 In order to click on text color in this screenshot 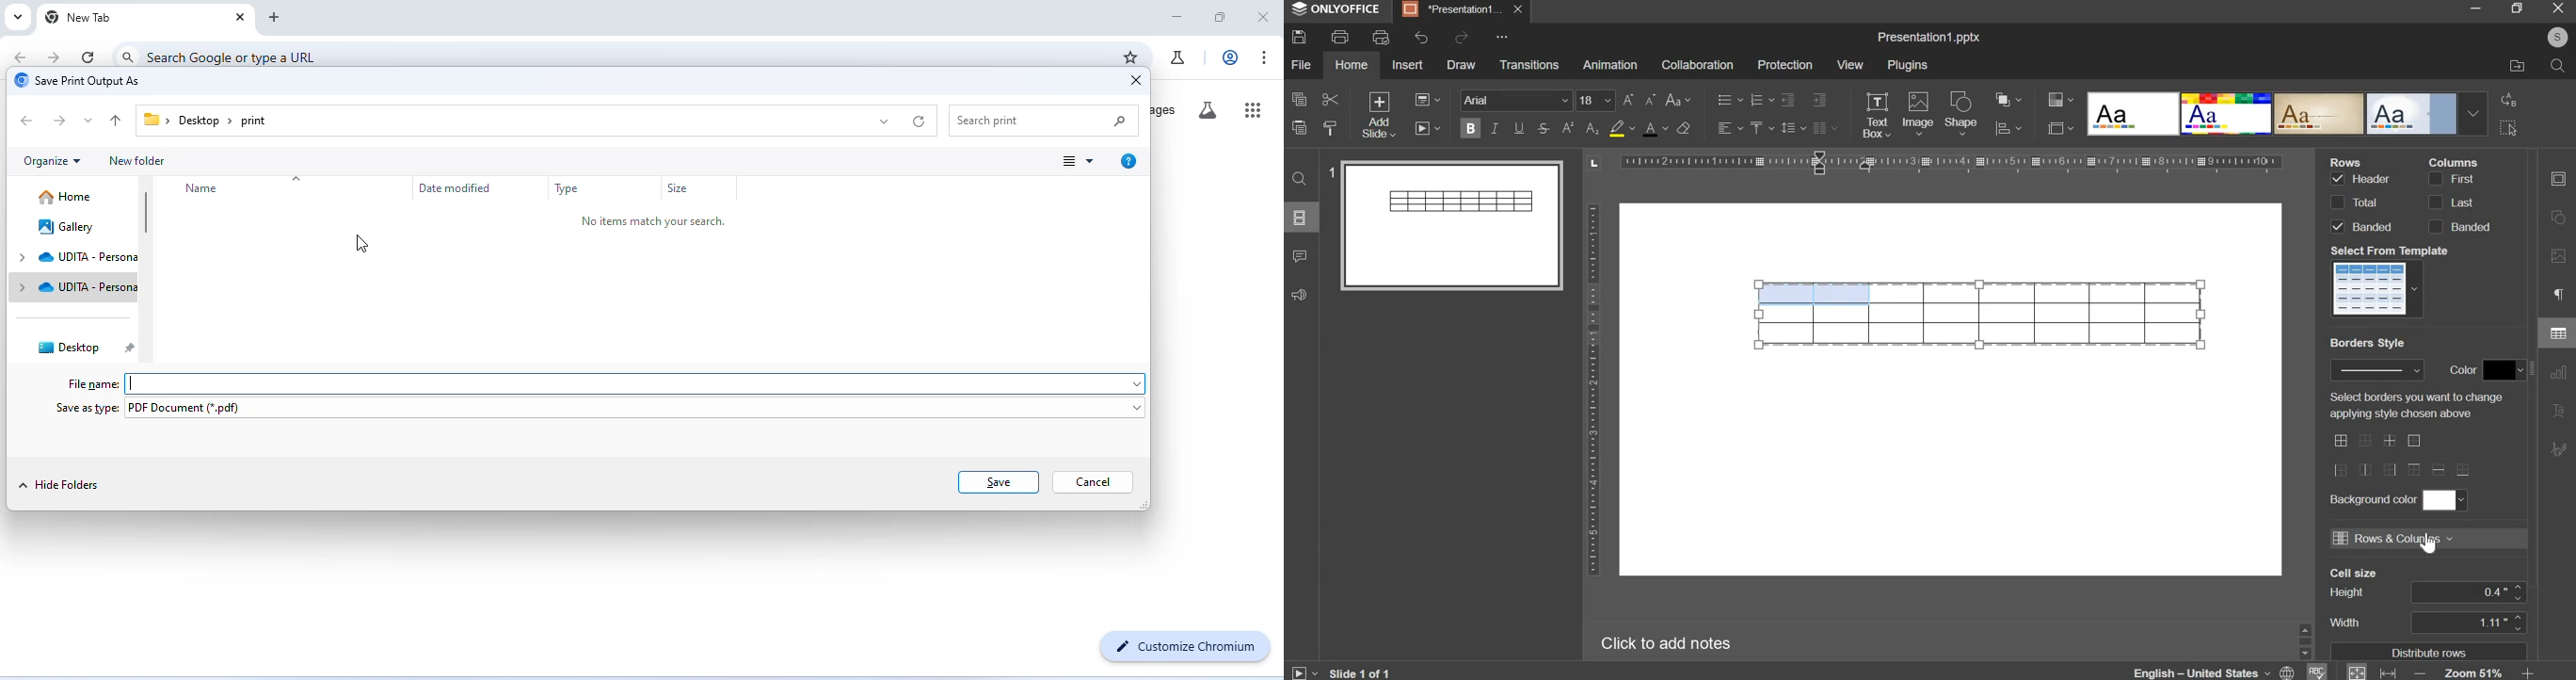, I will do `click(1655, 129)`.